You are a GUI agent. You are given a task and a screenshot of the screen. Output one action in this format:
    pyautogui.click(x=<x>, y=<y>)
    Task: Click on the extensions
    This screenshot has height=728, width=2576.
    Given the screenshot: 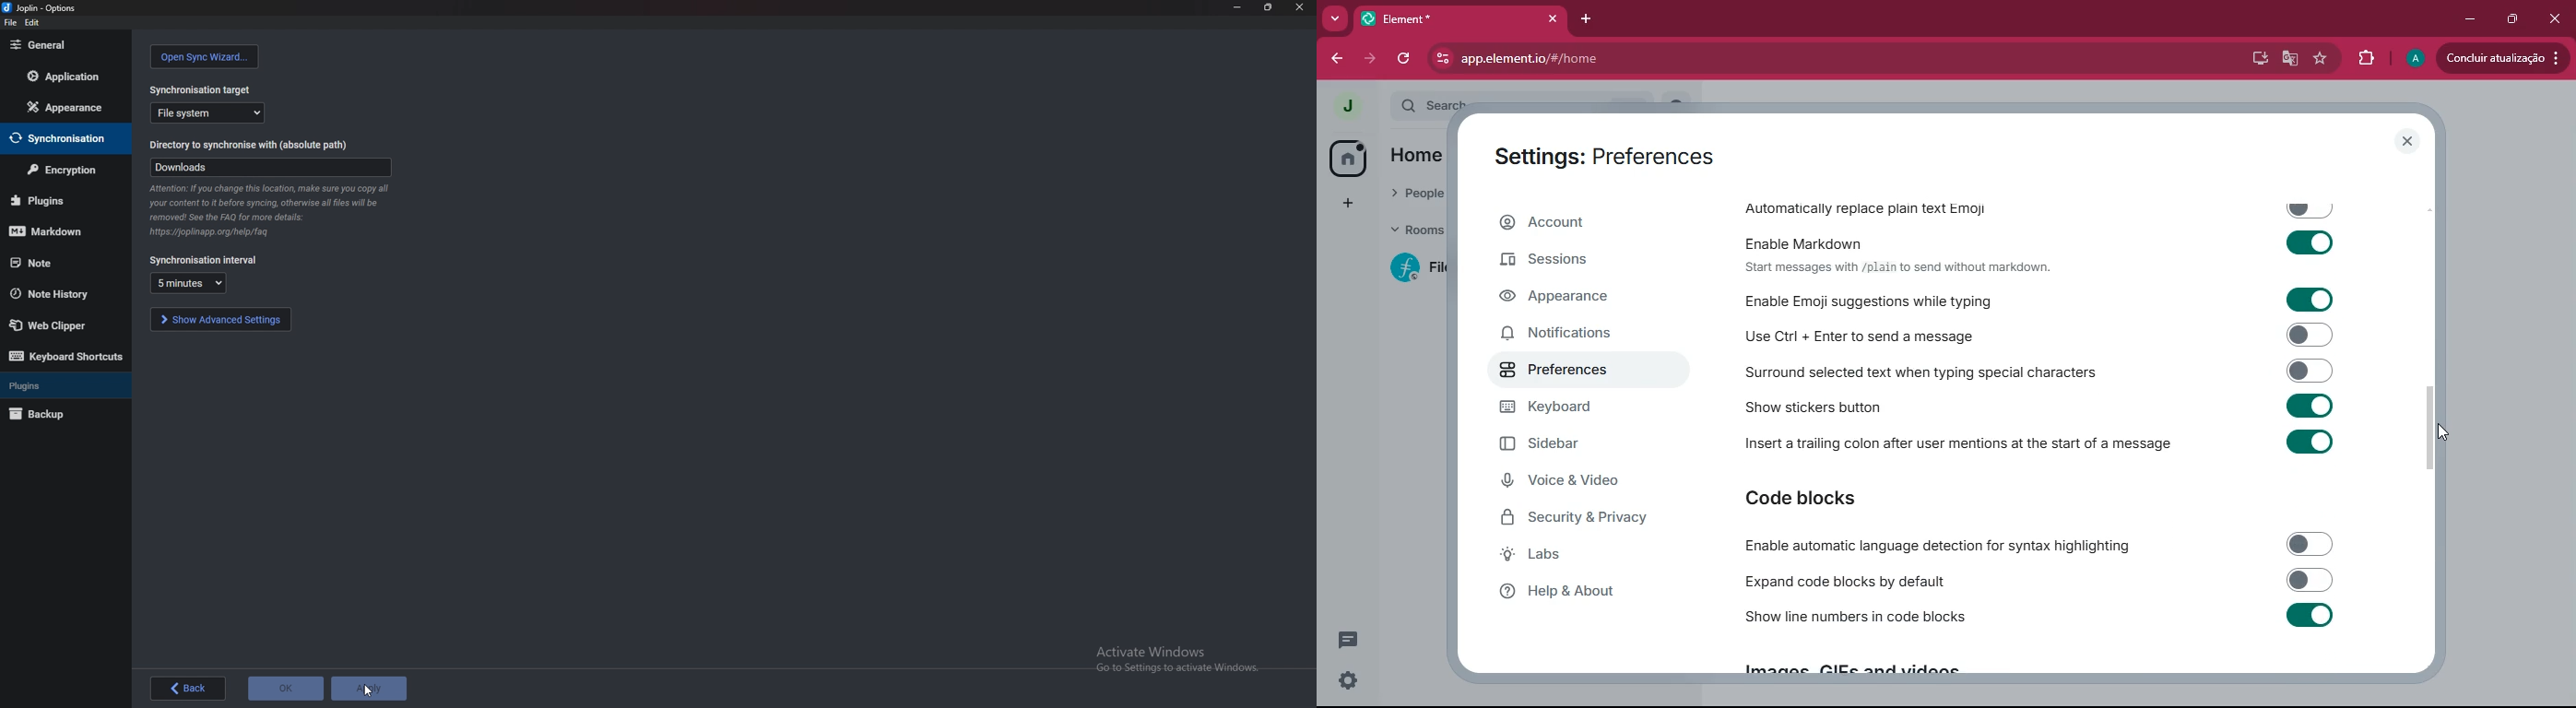 What is the action you would take?
    pyautogui.click(x=2362, y=58)
    